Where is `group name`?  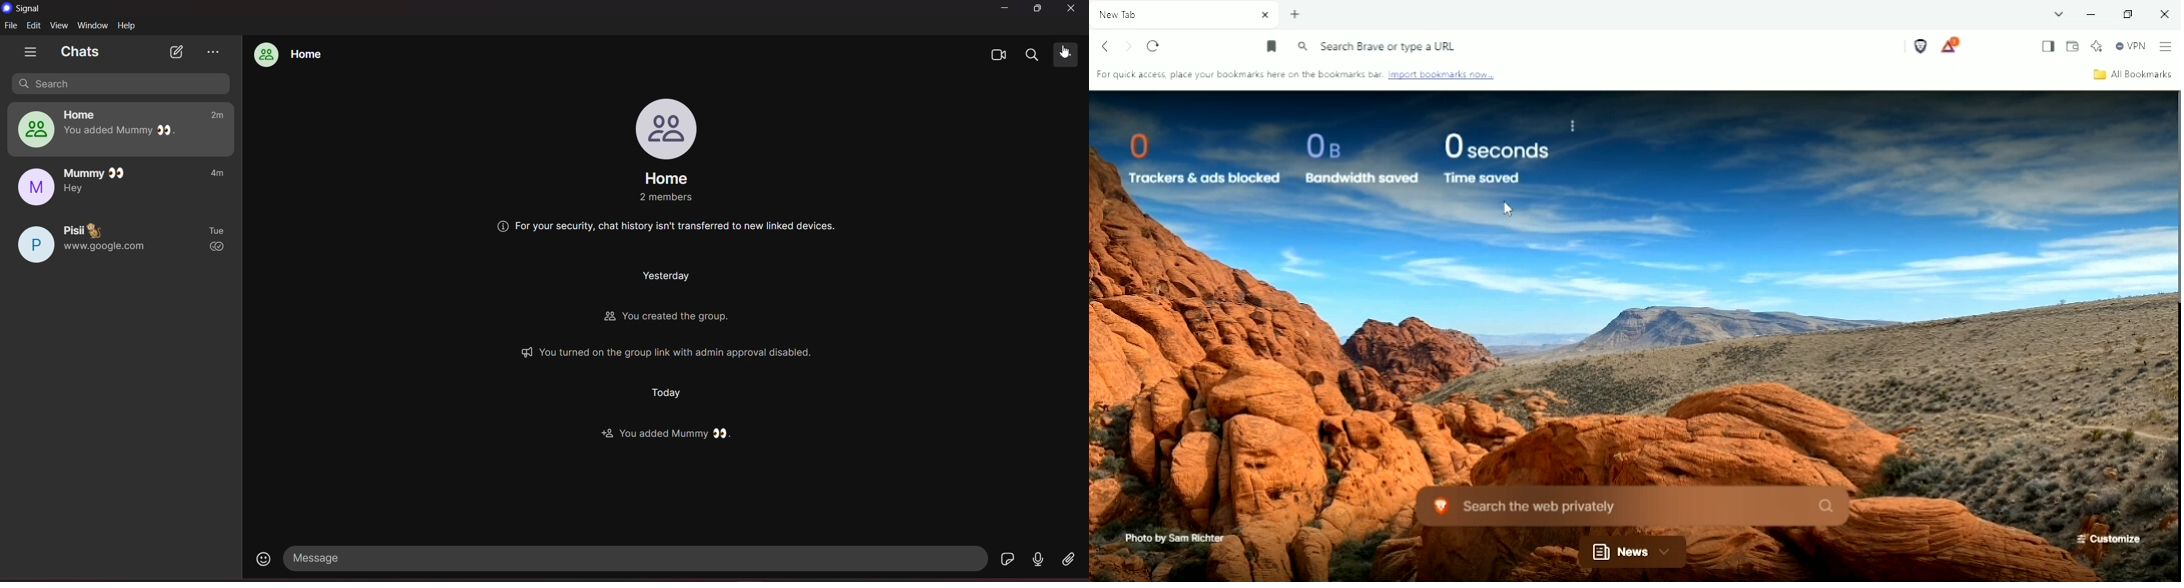
group name is located at coordinates (667, 178).